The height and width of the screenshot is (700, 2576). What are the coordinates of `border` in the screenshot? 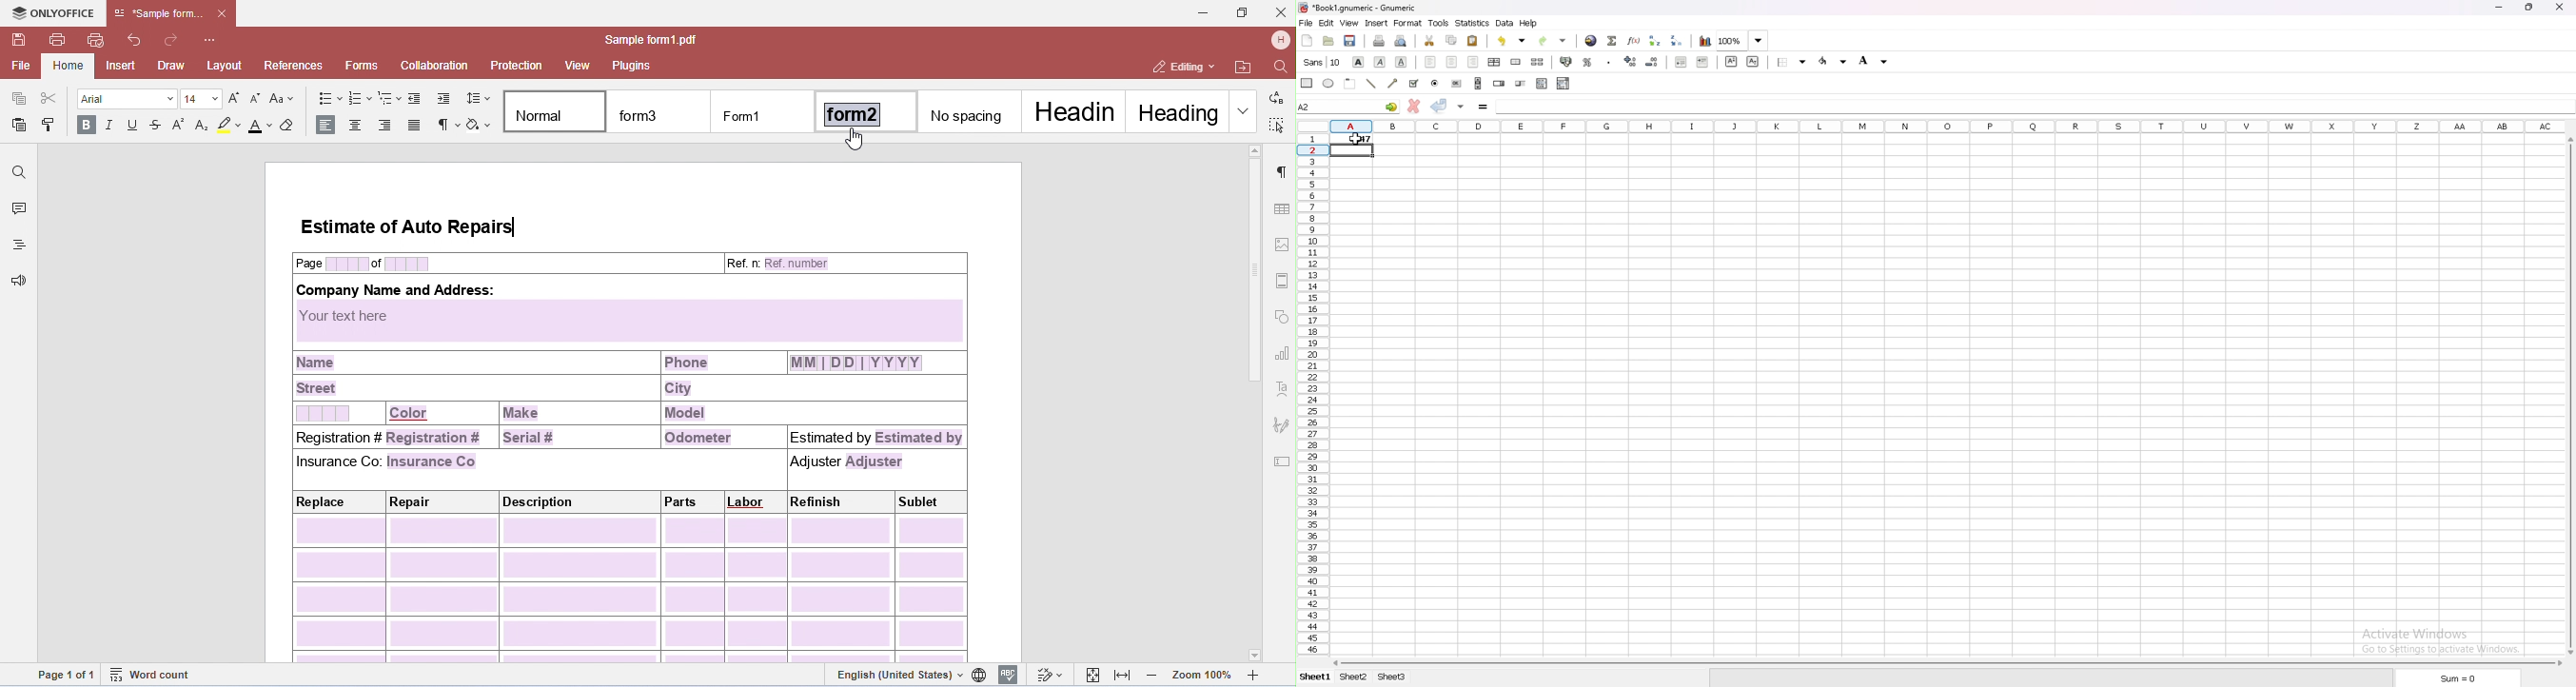 It's located at (1793, 61).